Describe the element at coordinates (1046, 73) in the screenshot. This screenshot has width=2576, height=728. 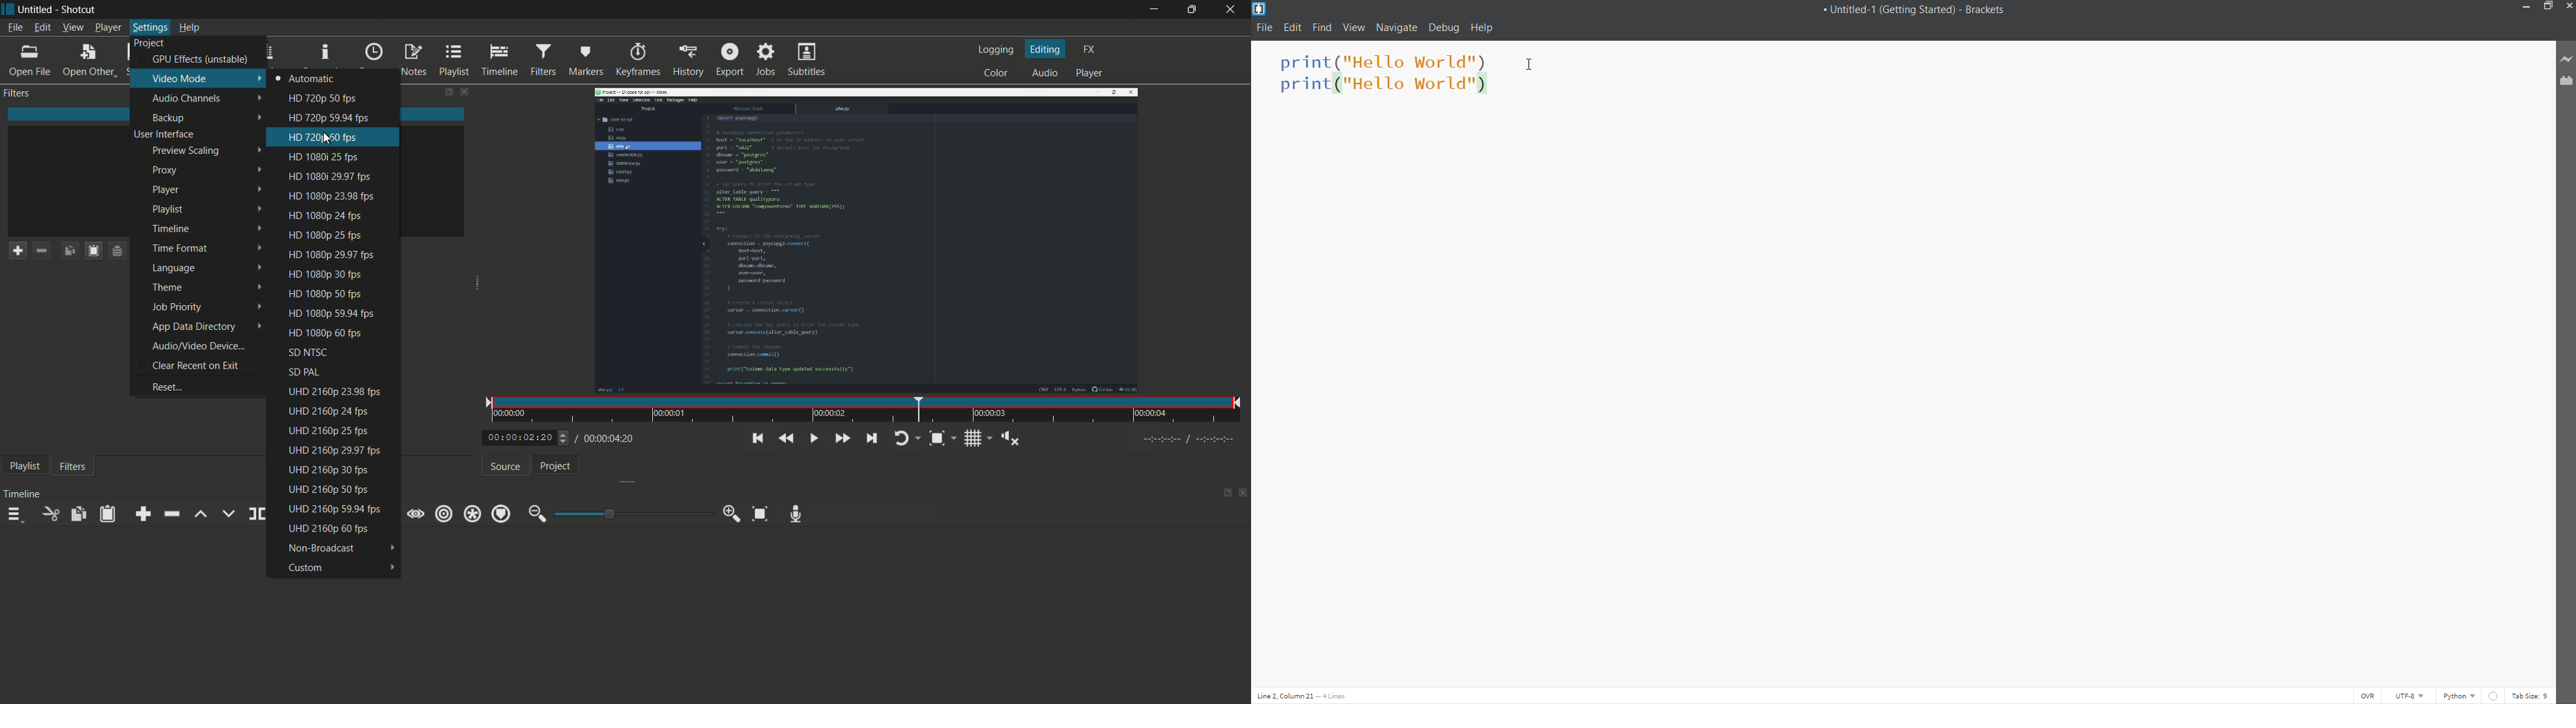
I see `audio` at that location.